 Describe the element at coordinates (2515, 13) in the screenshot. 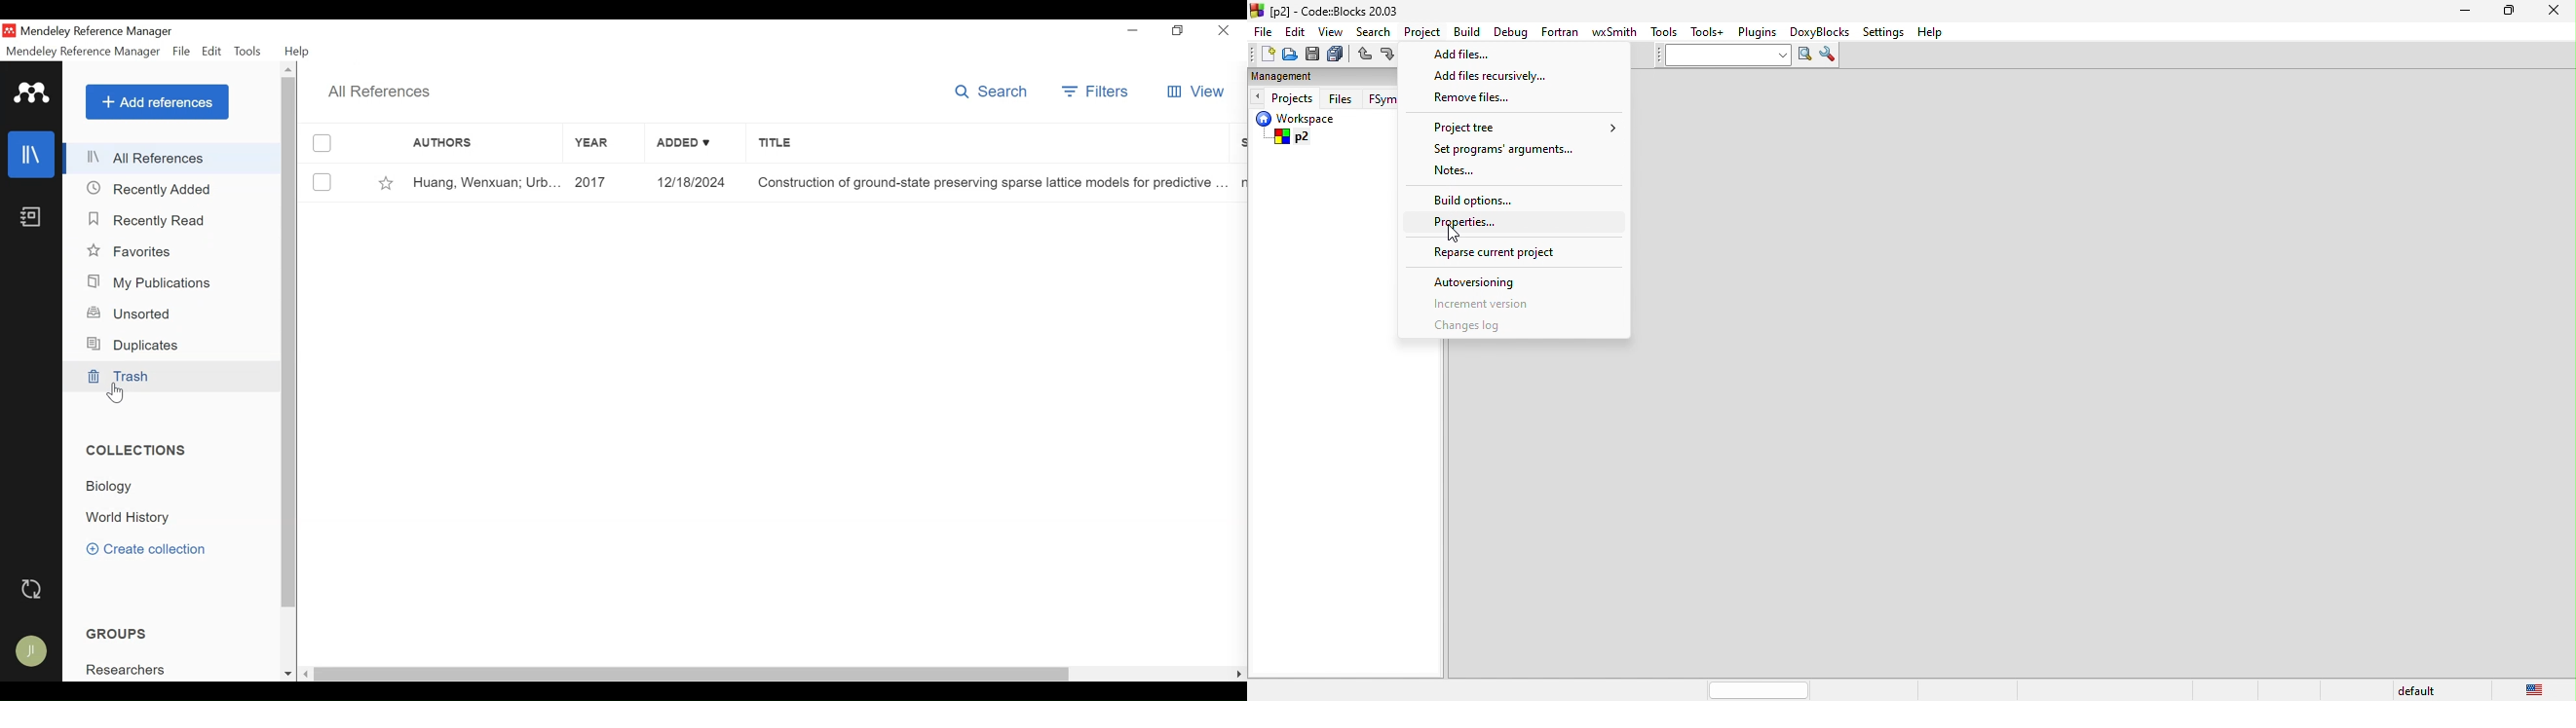

I see `maximize` at that location.